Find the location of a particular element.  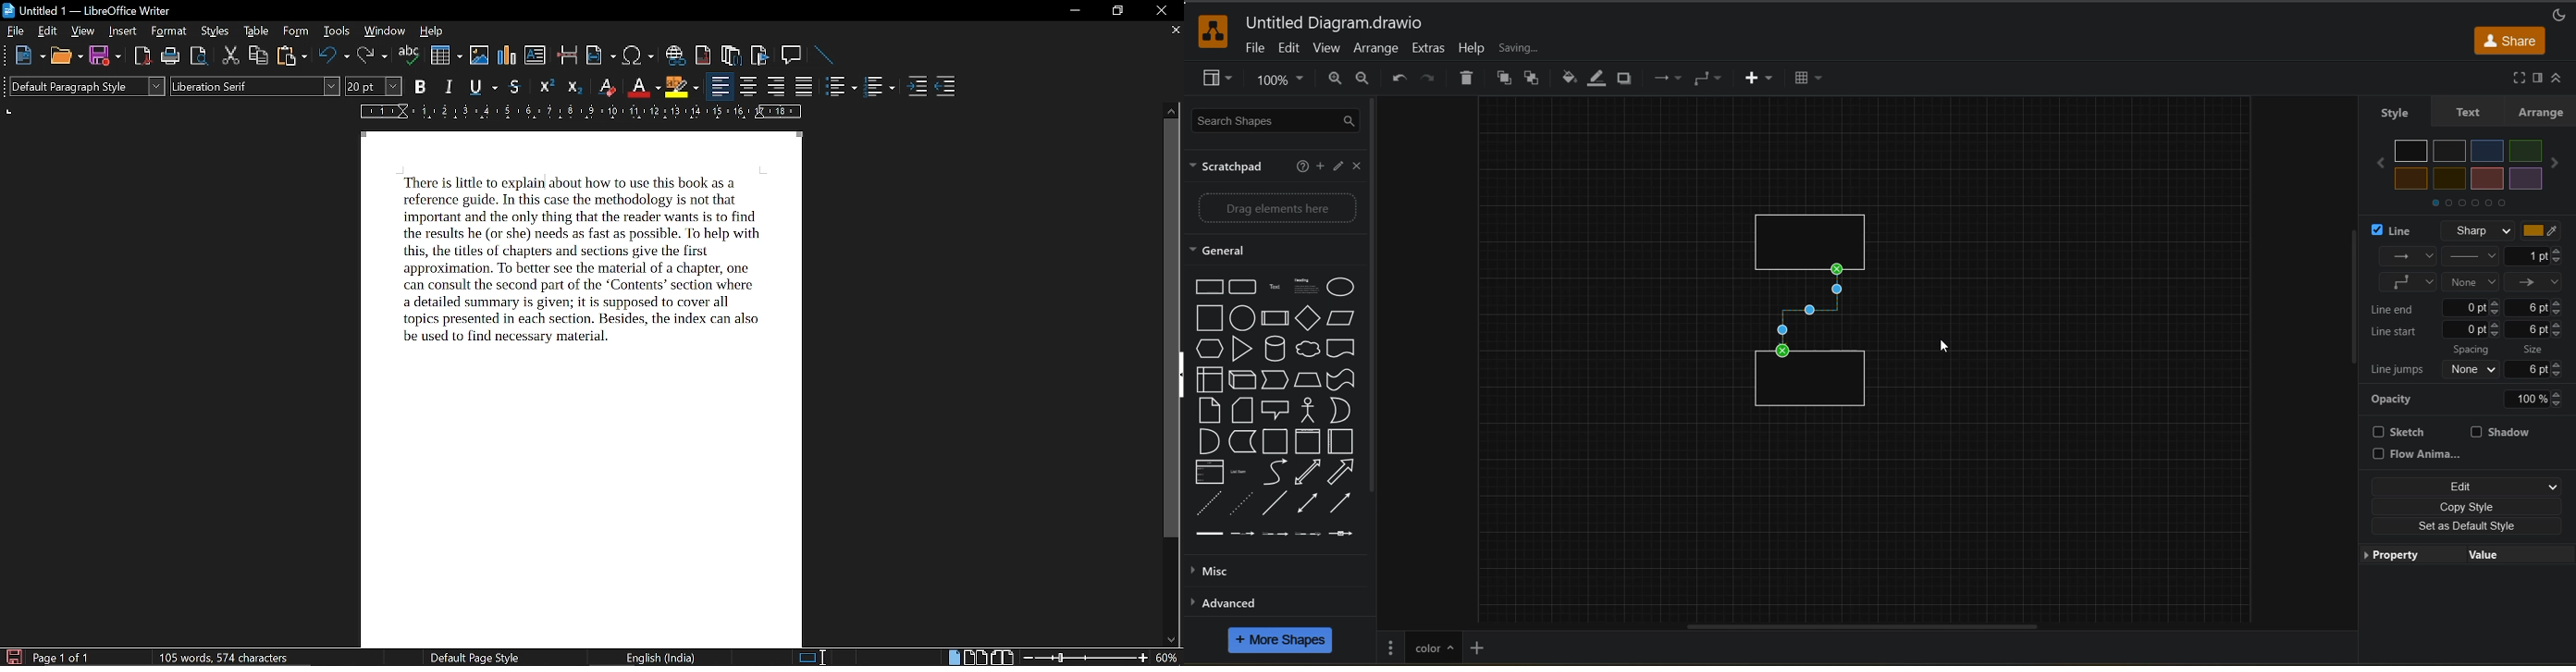

 is located at coordinates (7, 89).